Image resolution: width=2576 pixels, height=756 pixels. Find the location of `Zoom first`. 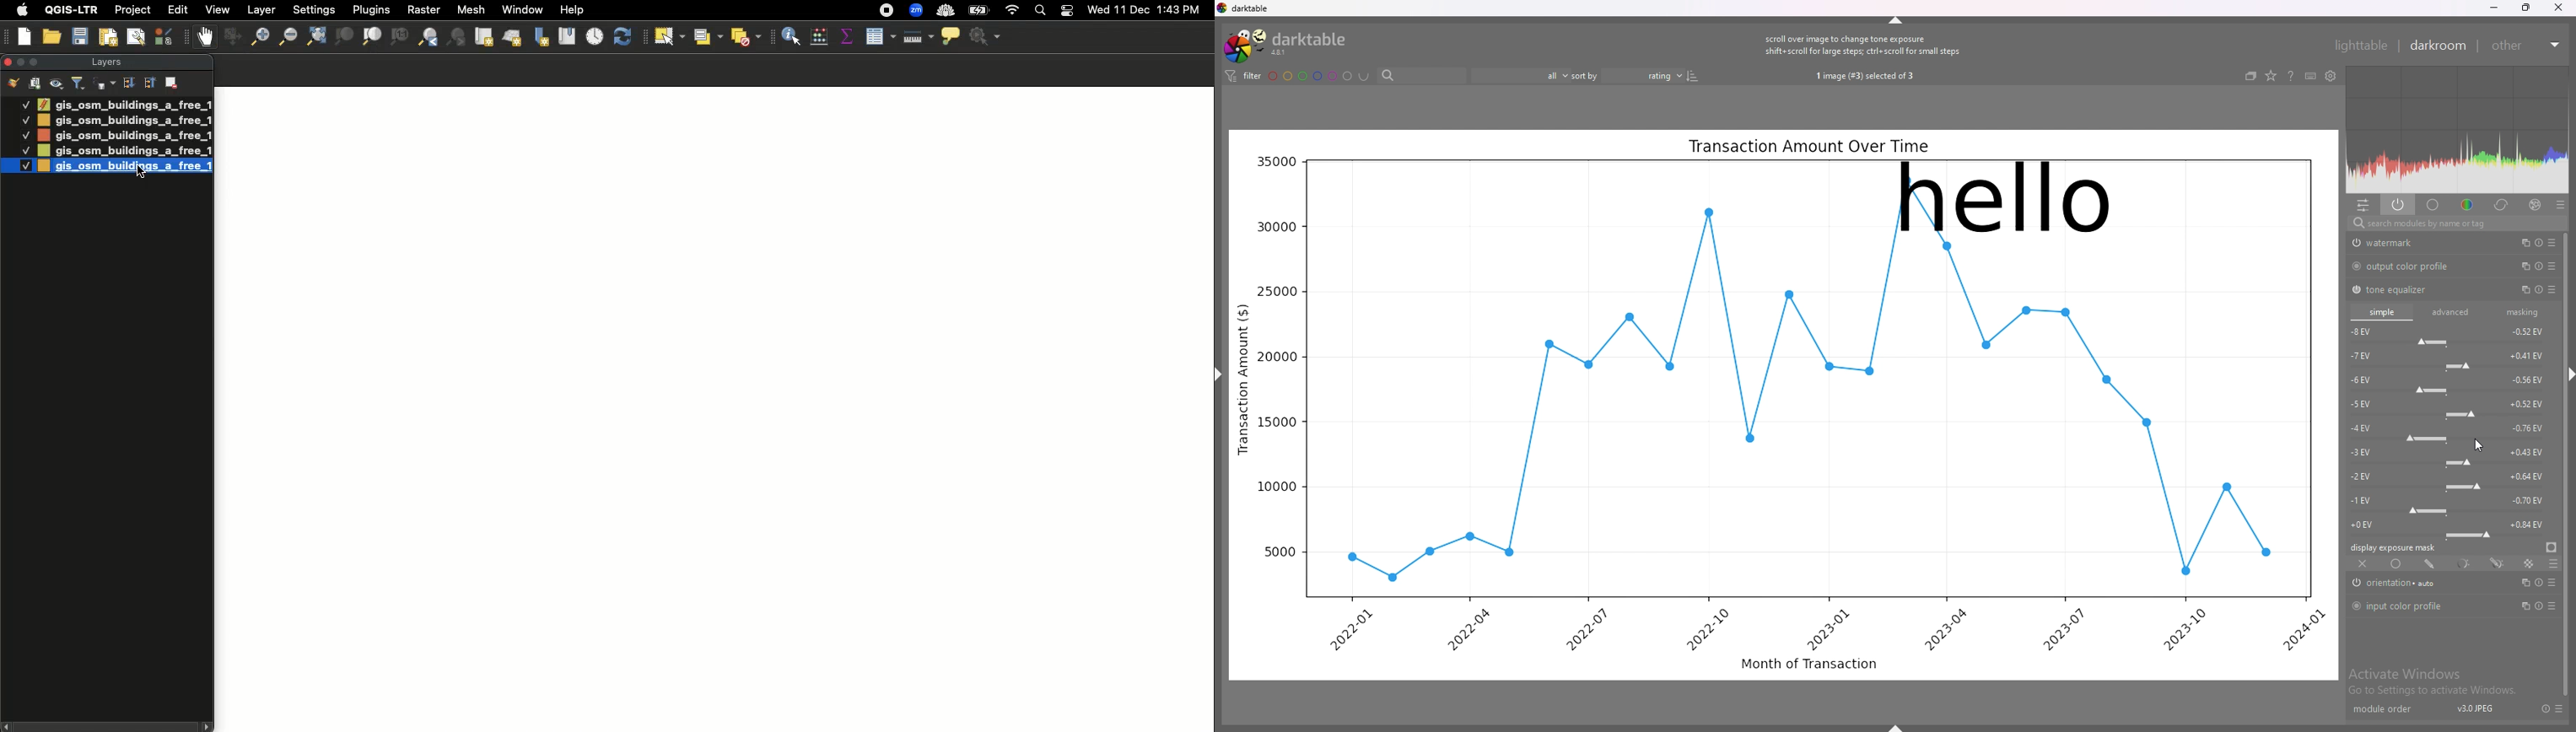

Zoom first is located at coordinates (457, 38).